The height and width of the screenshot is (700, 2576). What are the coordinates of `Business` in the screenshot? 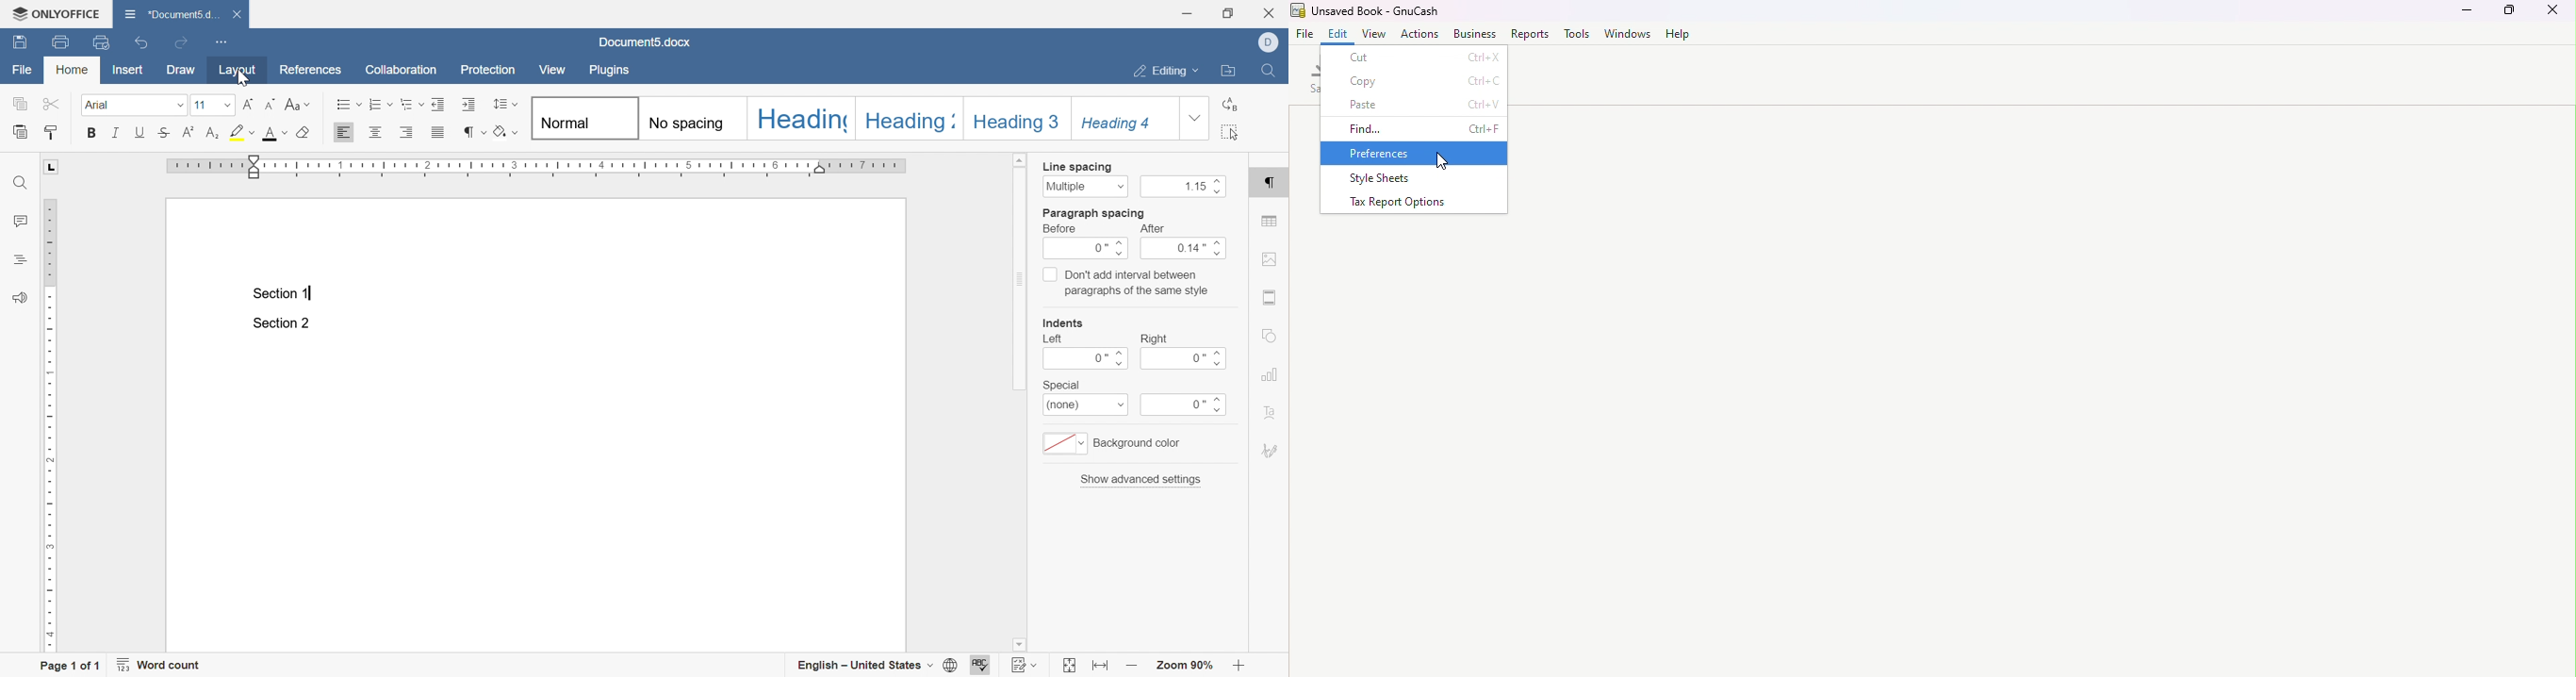 It's located at (1473, 36).